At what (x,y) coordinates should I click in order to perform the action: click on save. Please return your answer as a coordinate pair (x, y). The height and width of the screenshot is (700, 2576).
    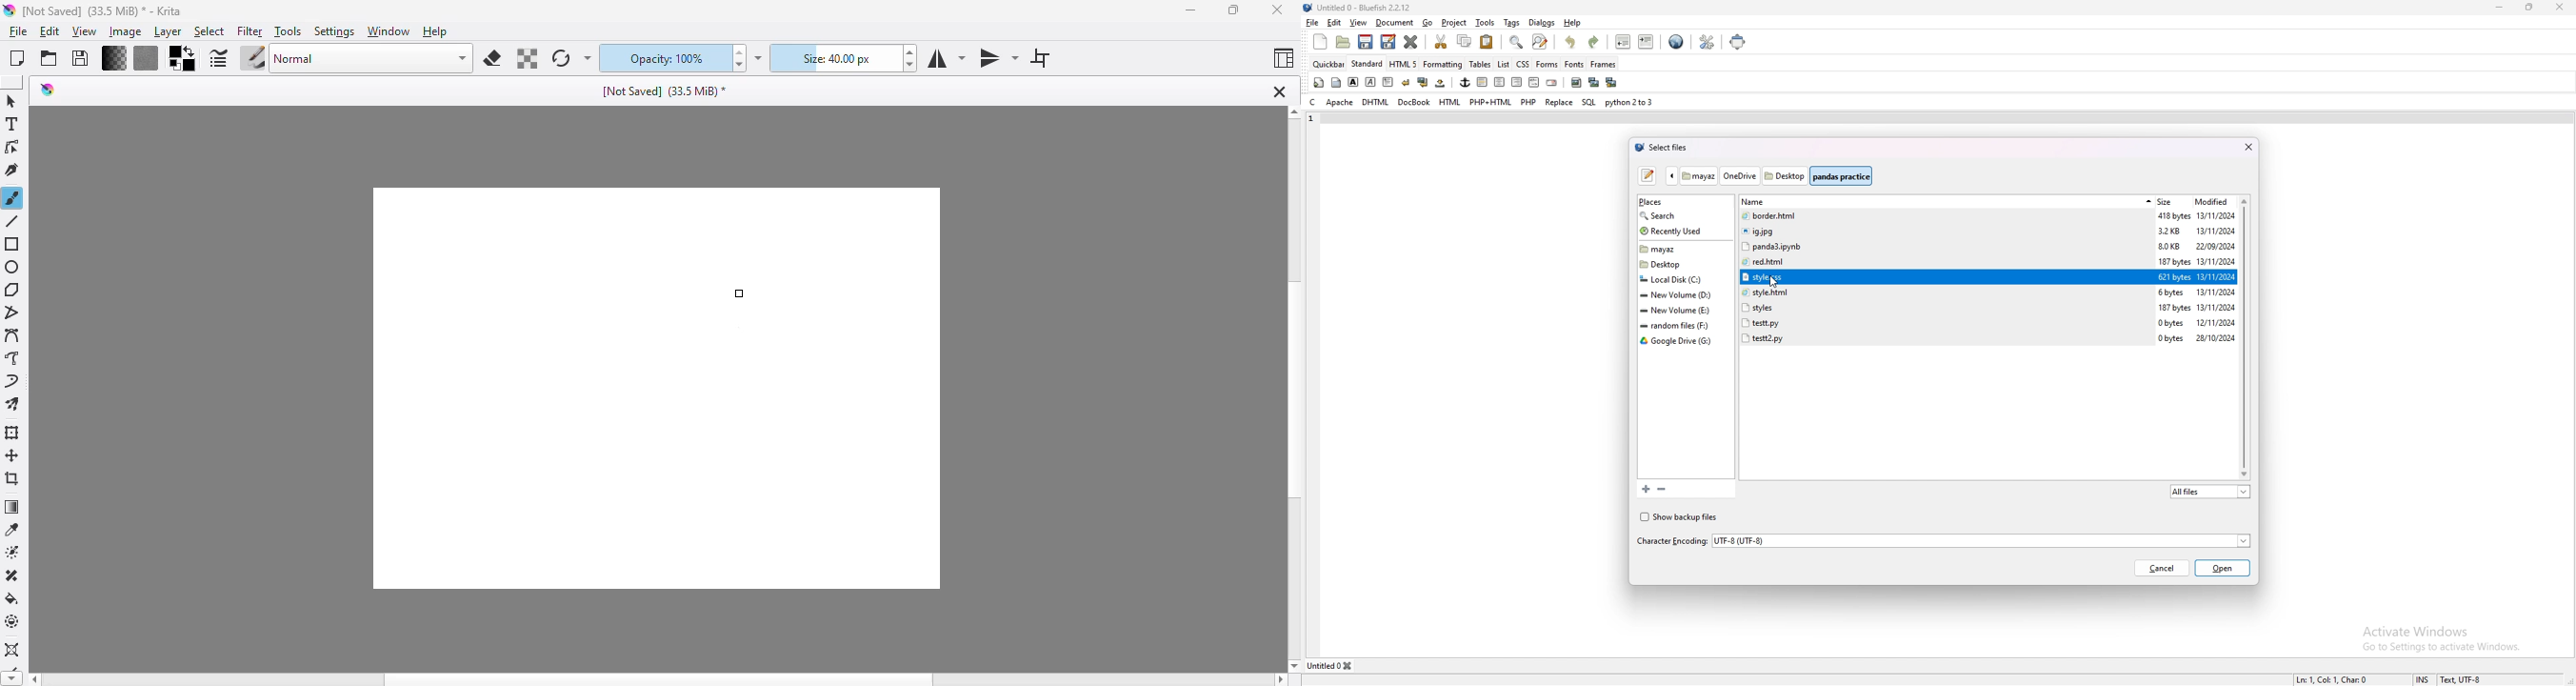
    Looking at the image, I should click on (1365, 42).